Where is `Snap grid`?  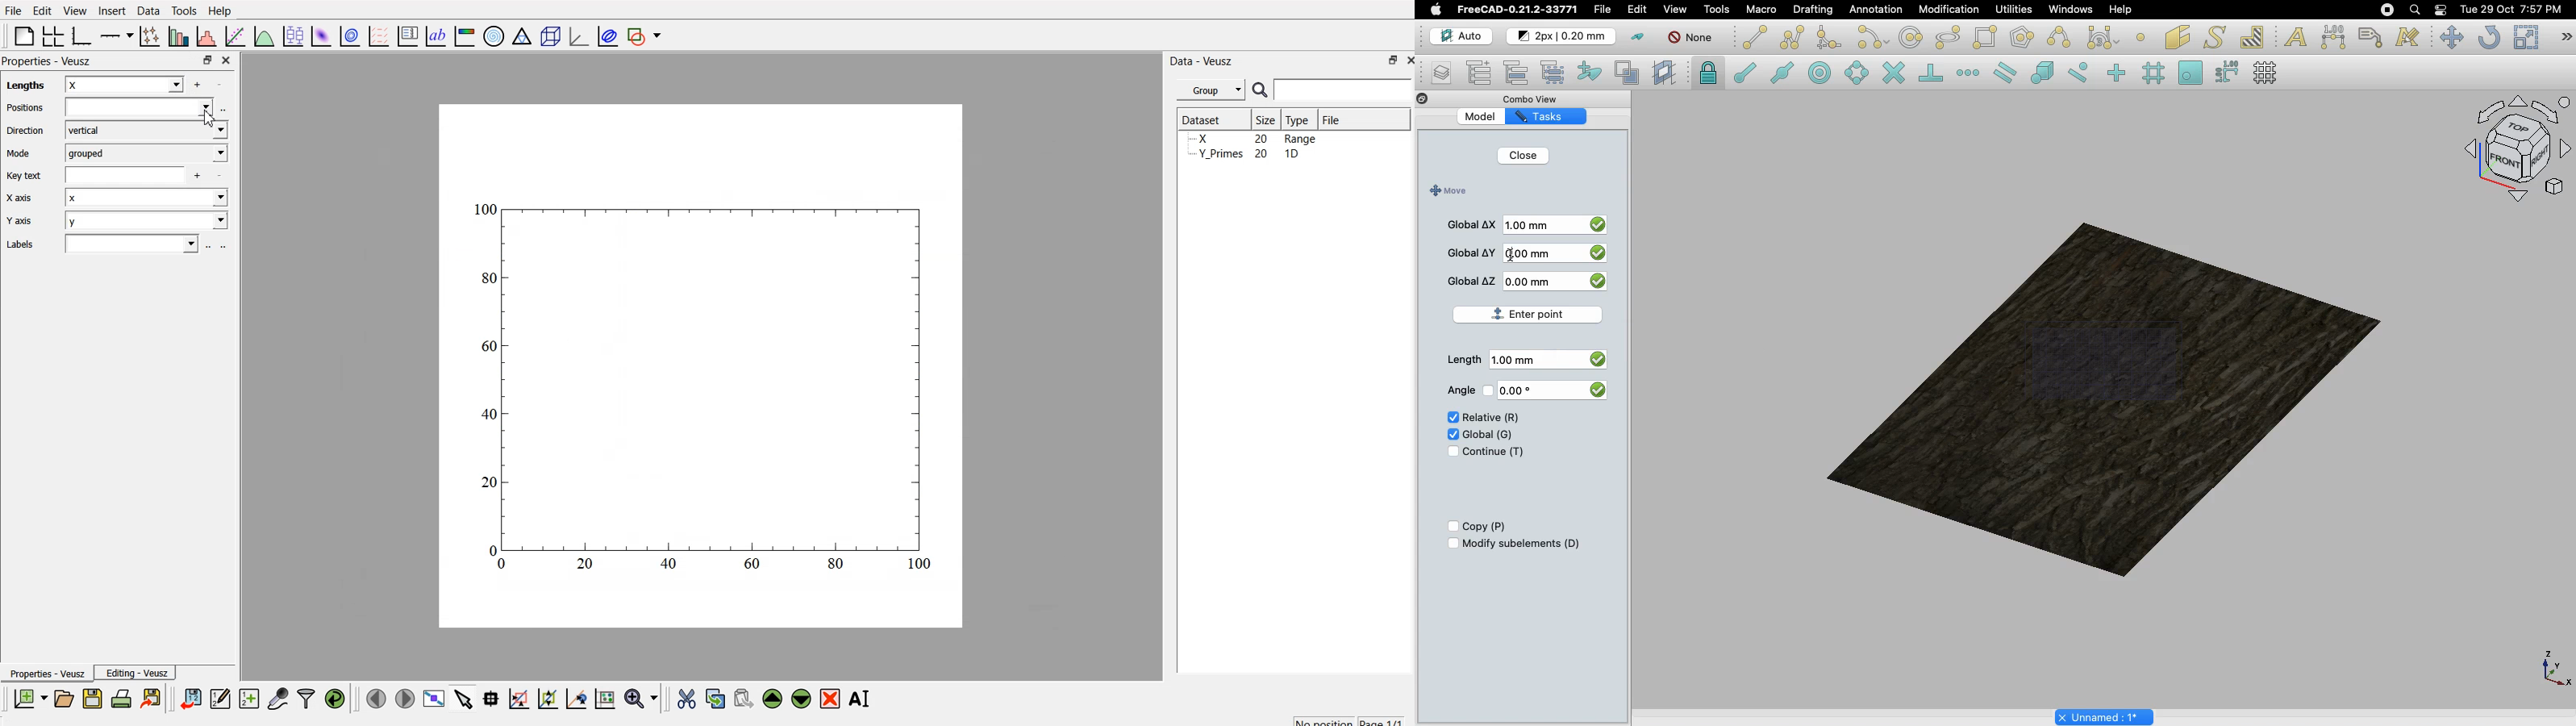 Snap grid is located at coordinates (2155, 73).